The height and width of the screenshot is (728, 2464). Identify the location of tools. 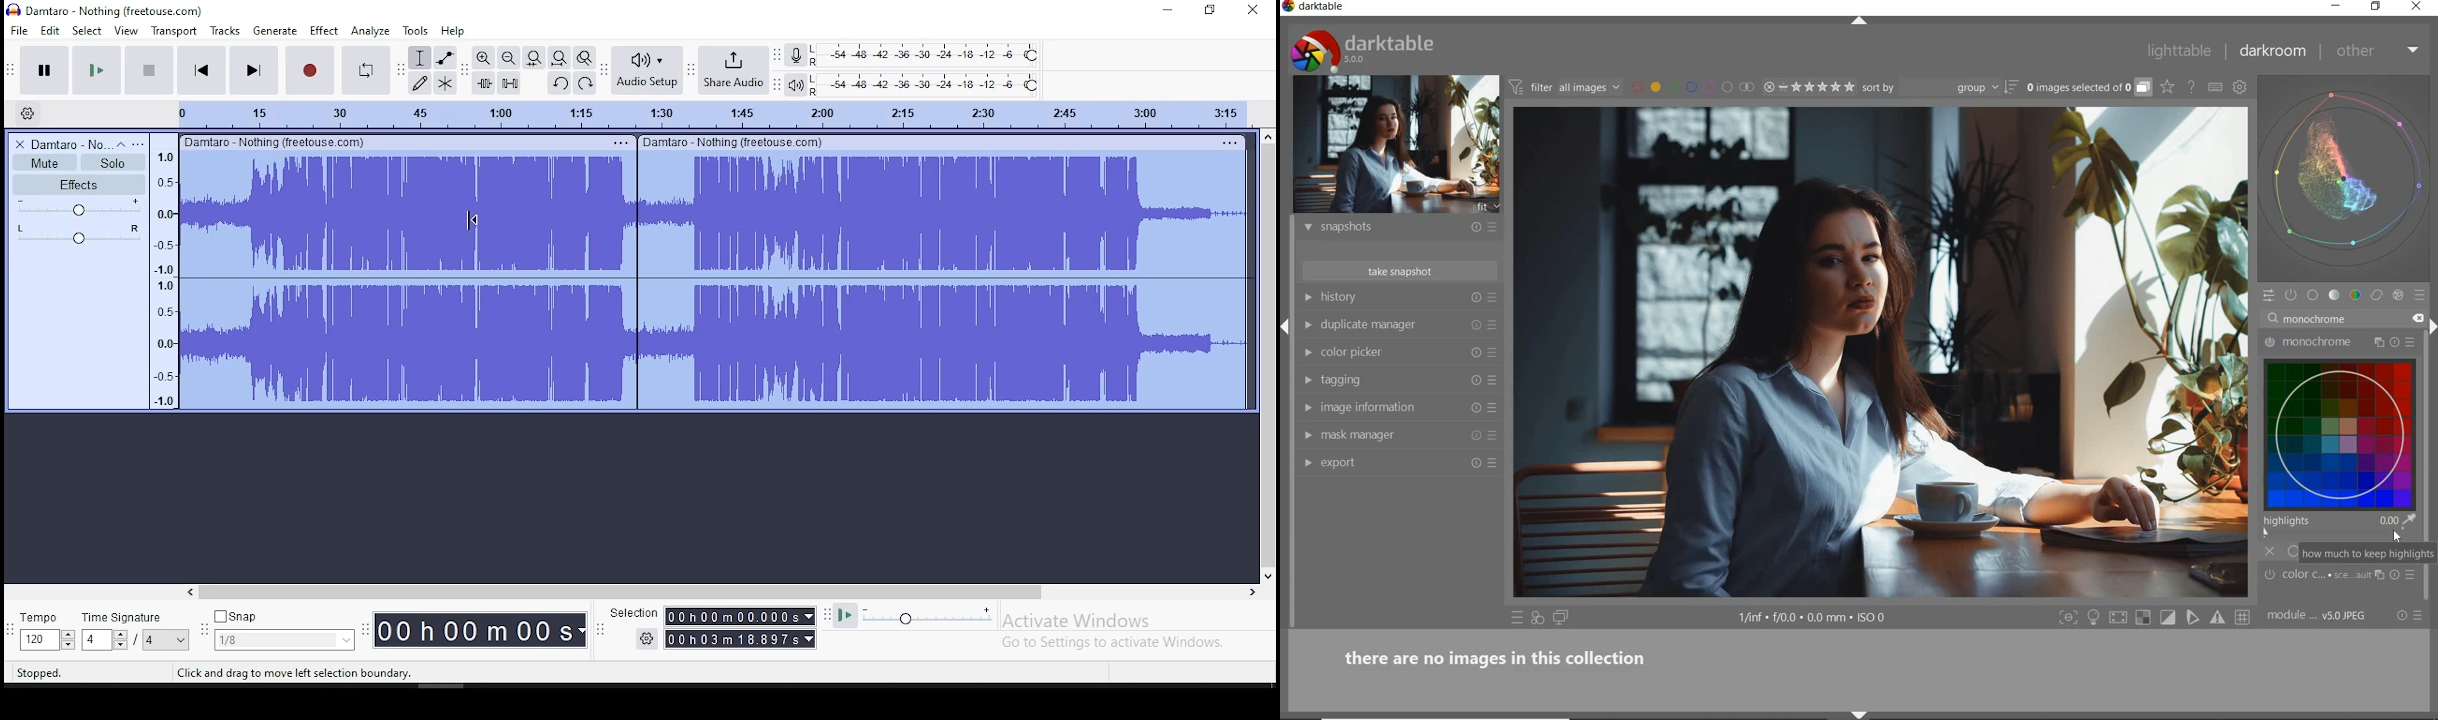
(413, 30).